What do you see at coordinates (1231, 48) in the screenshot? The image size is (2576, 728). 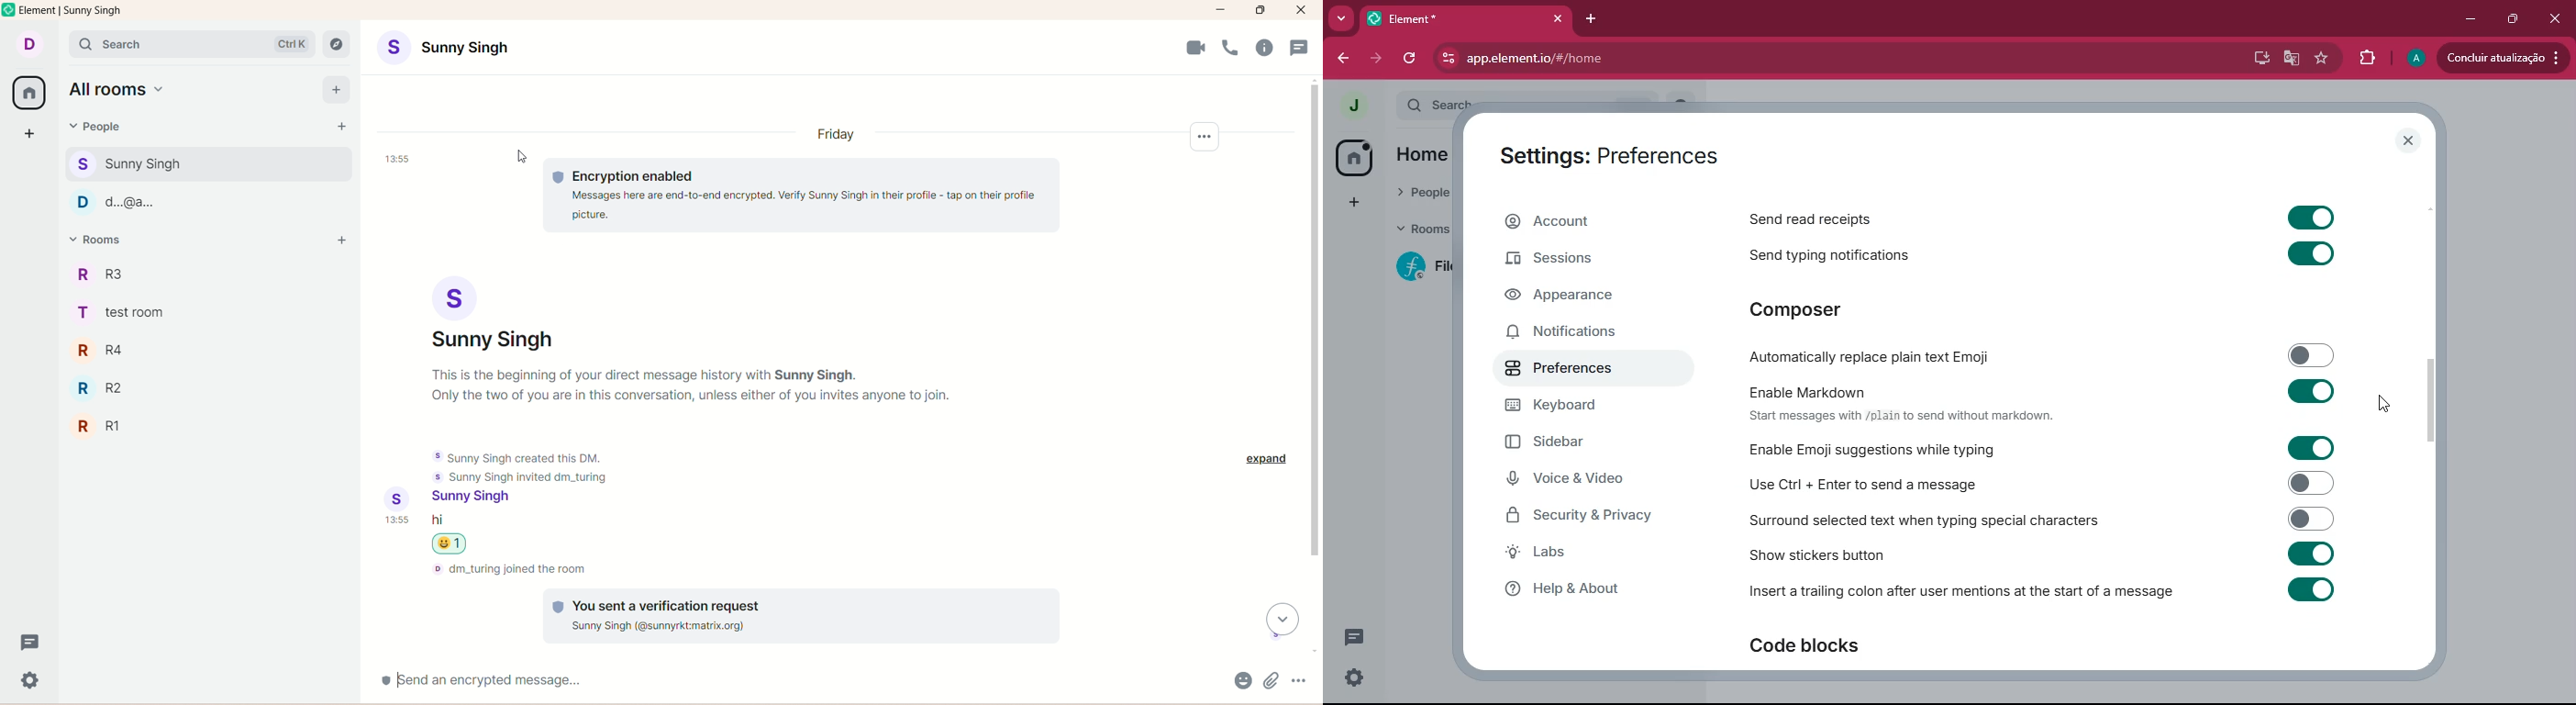 I see `voice call` at bounding box center [1231, 48].